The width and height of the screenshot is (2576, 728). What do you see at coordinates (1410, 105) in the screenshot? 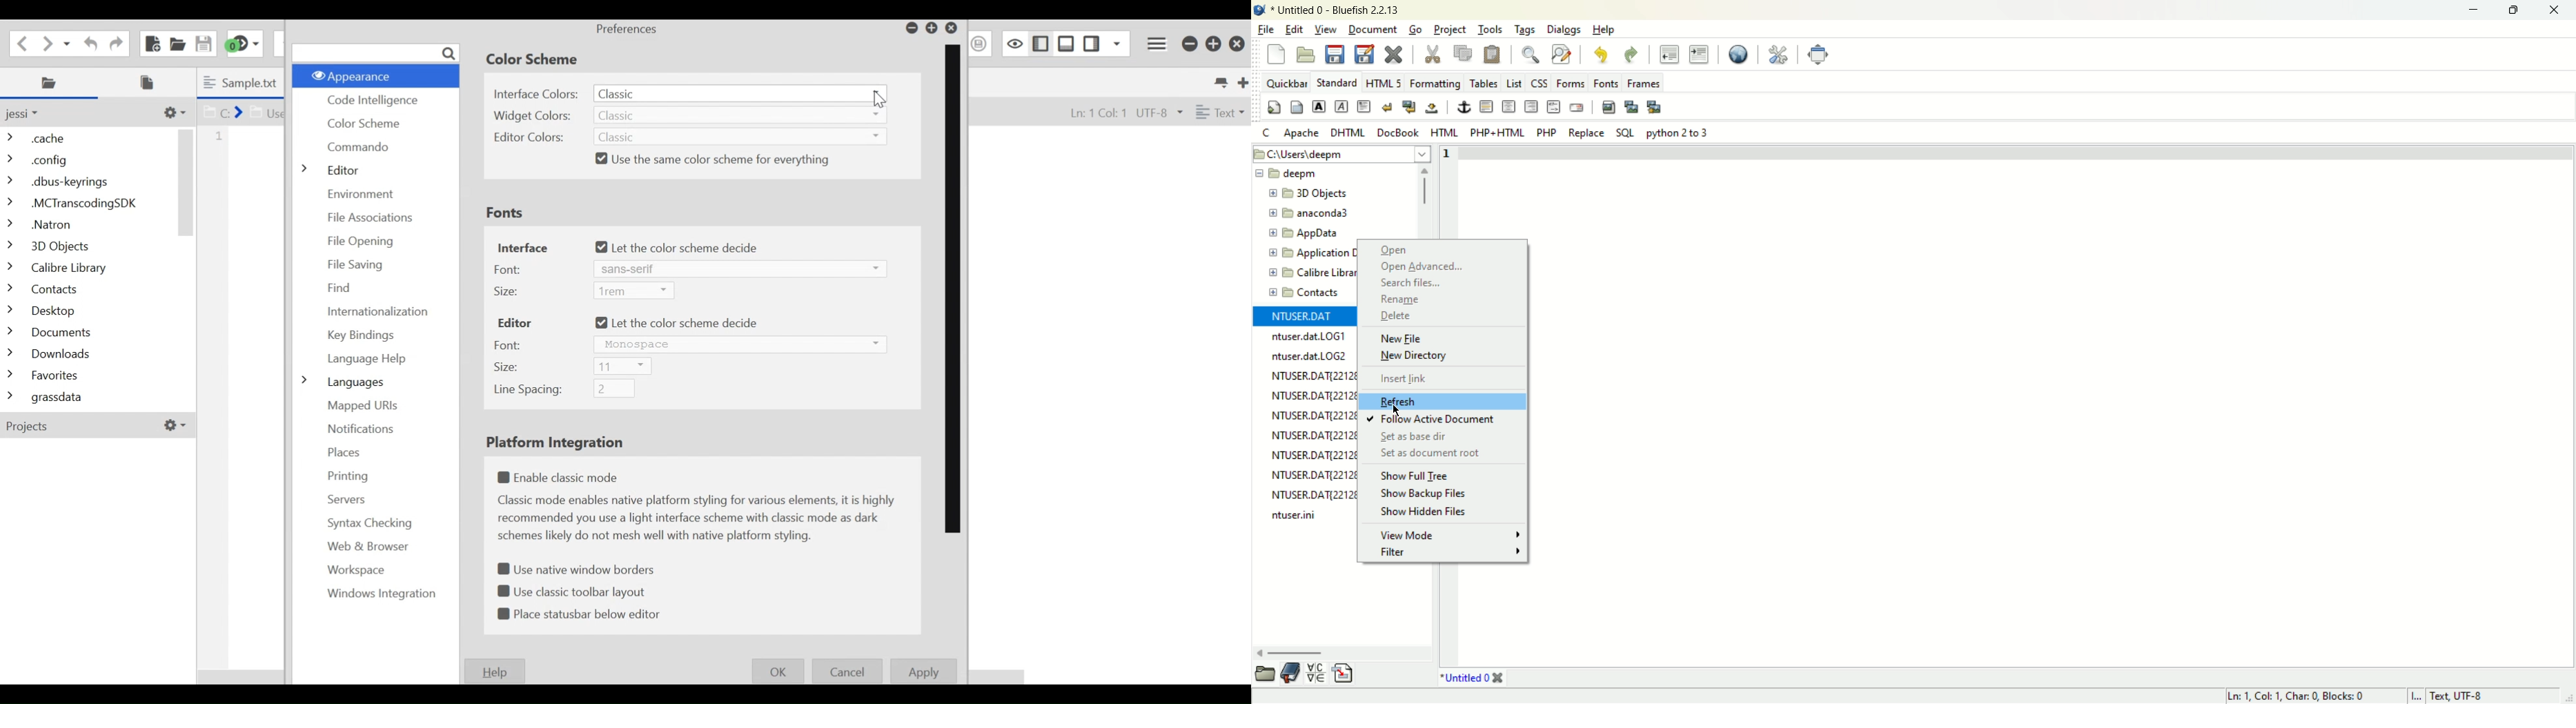
I see `break and clear` at bounding box center [1410, 105].